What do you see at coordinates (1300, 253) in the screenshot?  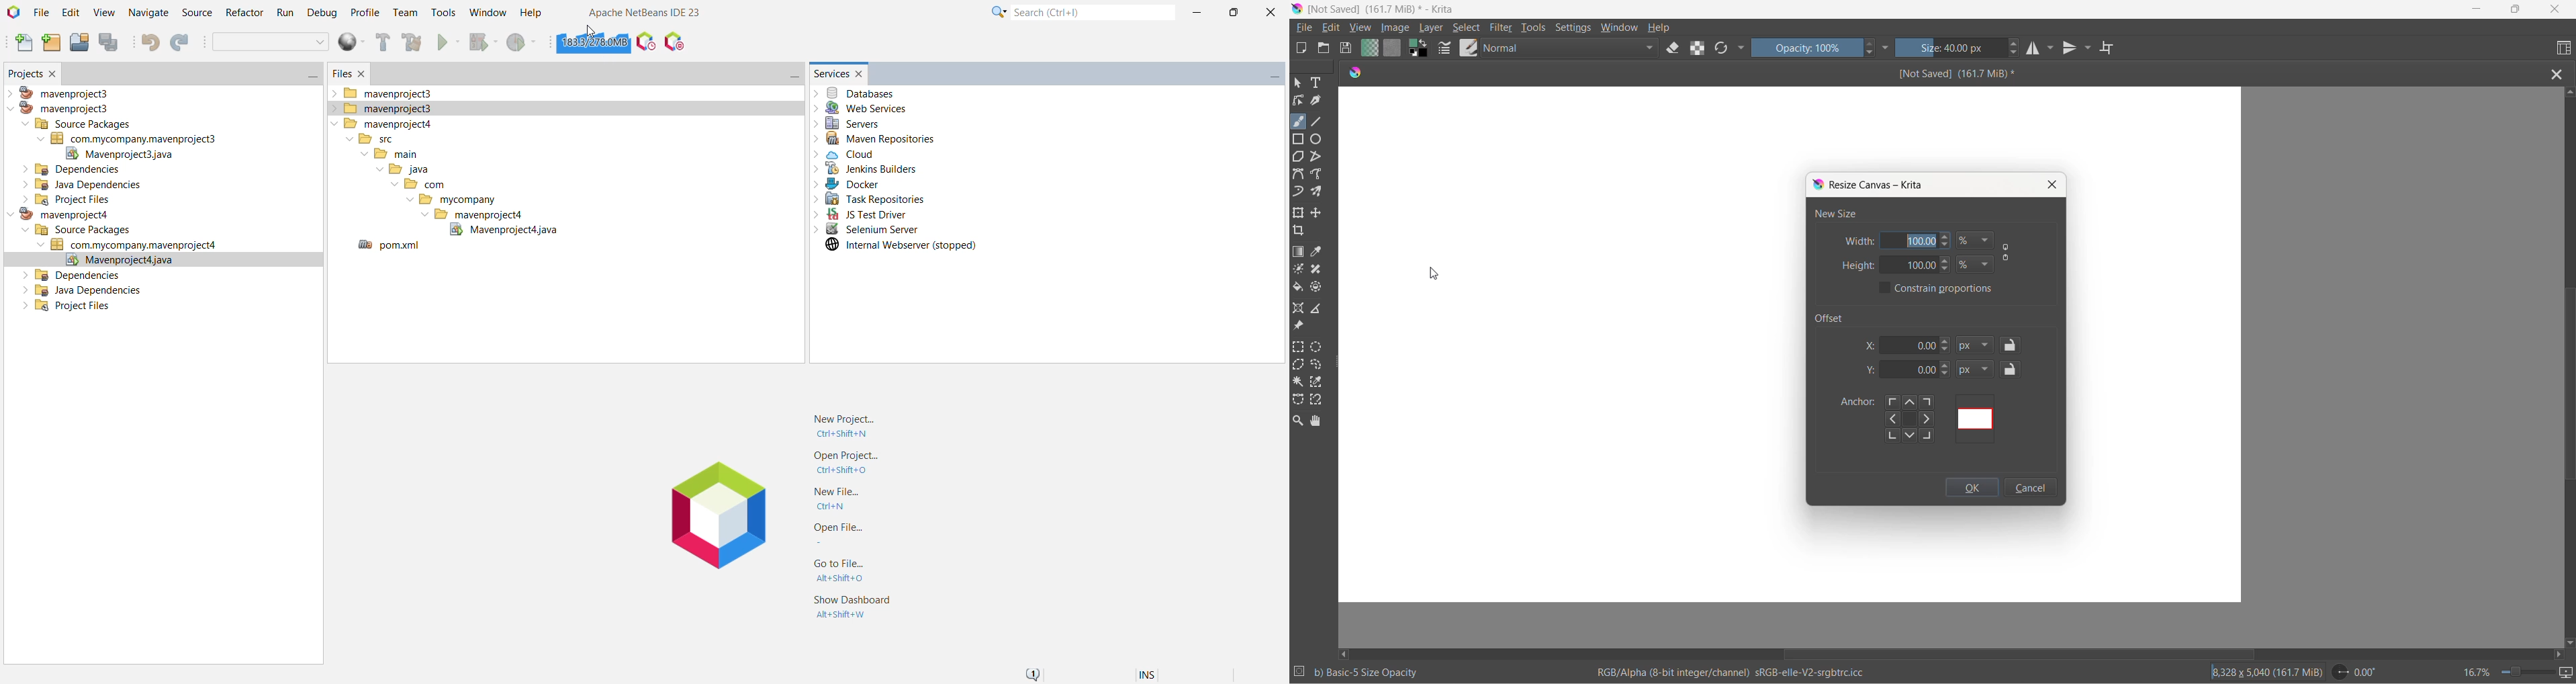 I see `draw a gradient` at bounding box center [1300, 253].